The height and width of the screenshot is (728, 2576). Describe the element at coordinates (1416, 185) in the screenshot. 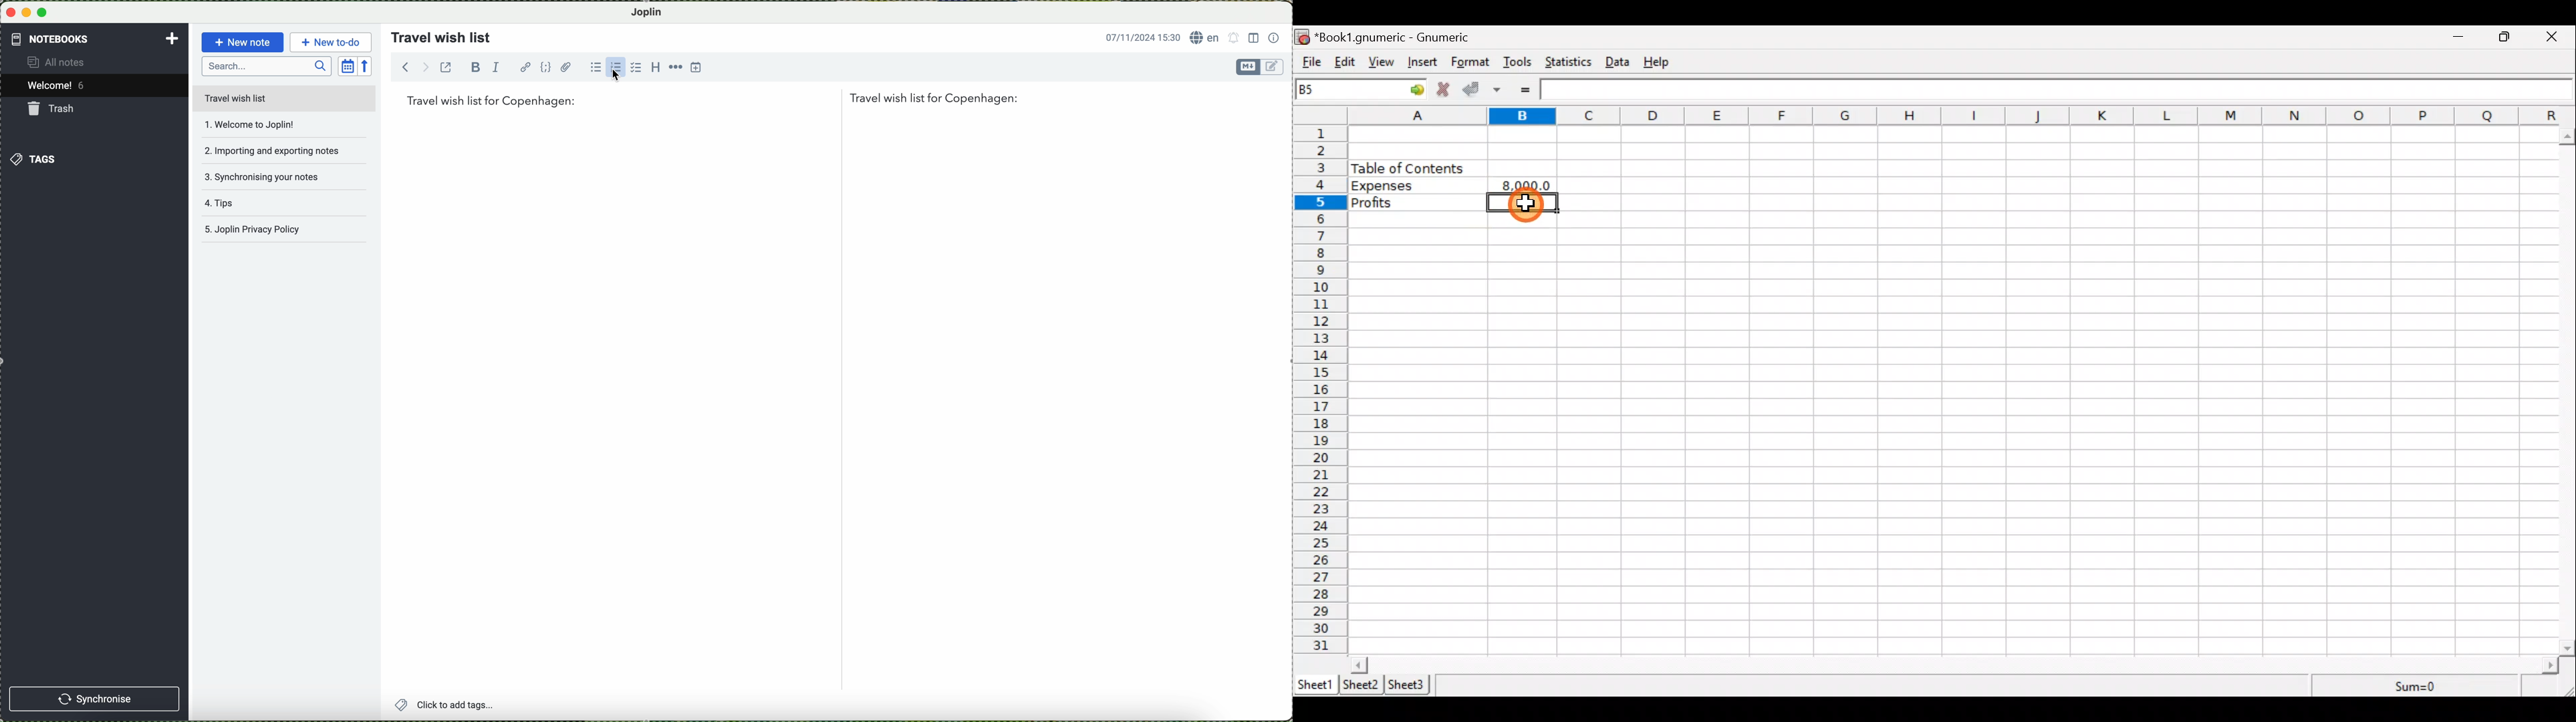

I see `Expenses` at that location.